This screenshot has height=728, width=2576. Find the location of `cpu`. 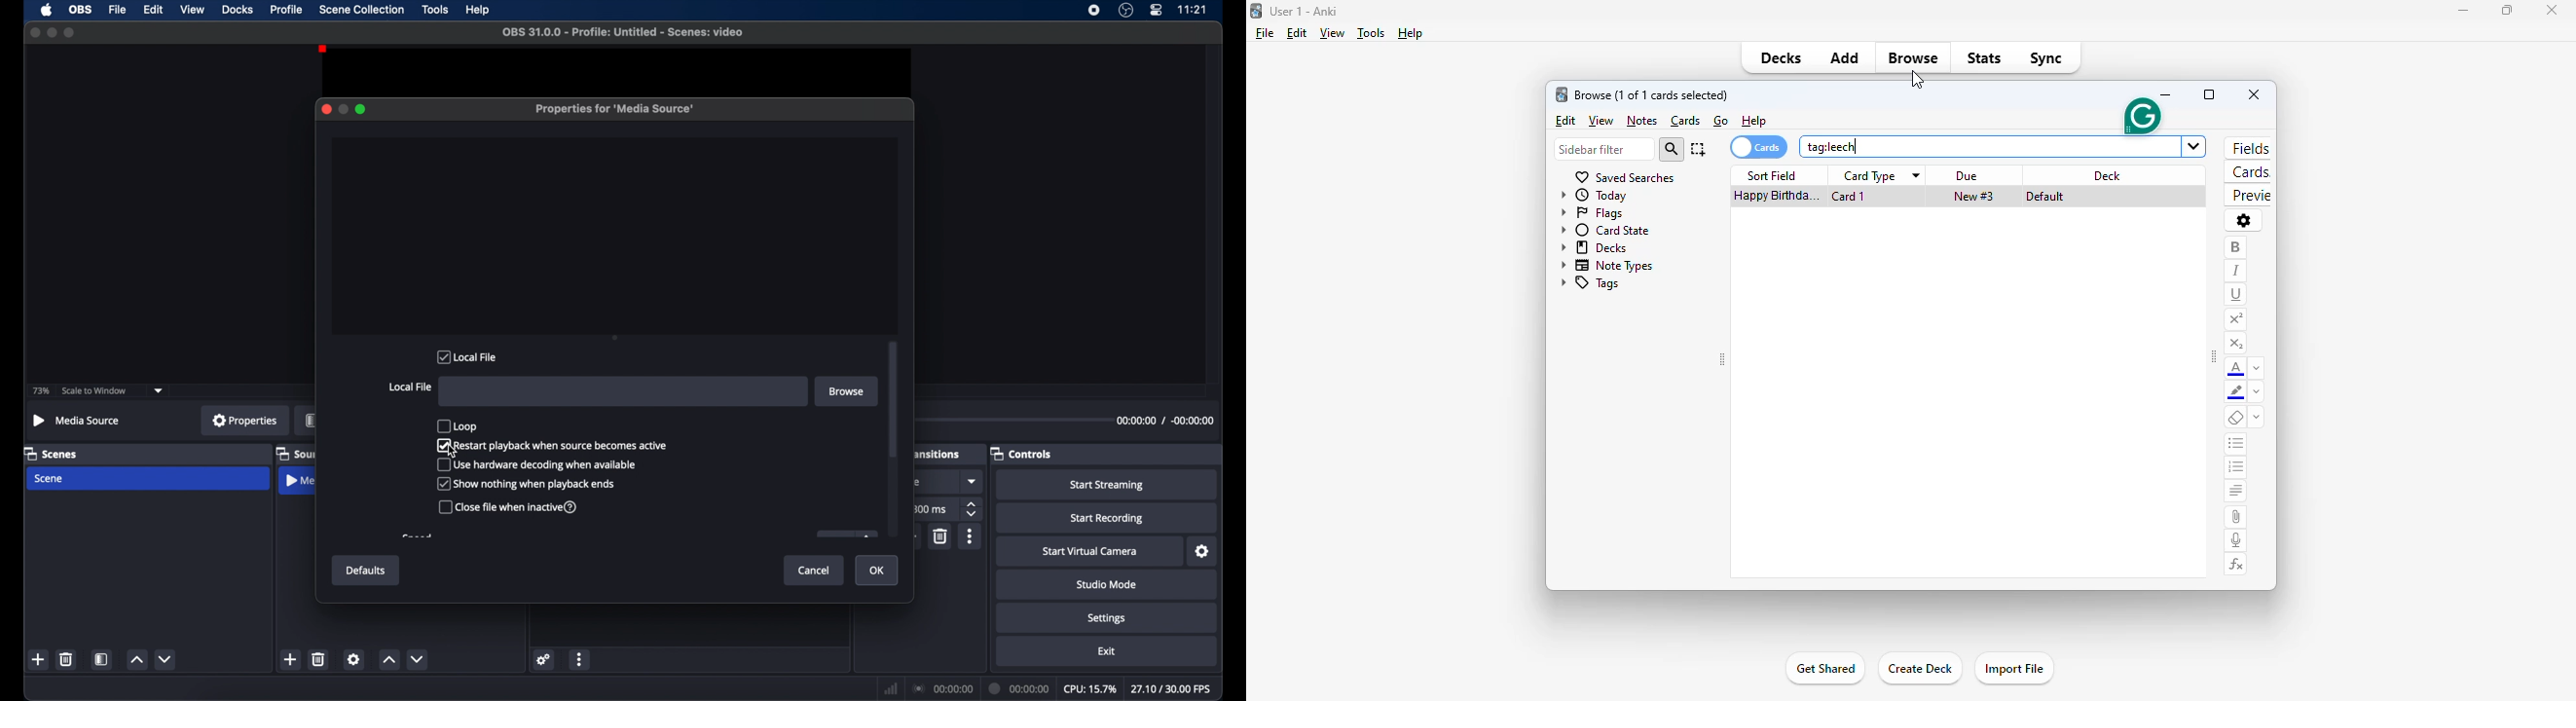

cpu is located at coordinates (1090, 689).